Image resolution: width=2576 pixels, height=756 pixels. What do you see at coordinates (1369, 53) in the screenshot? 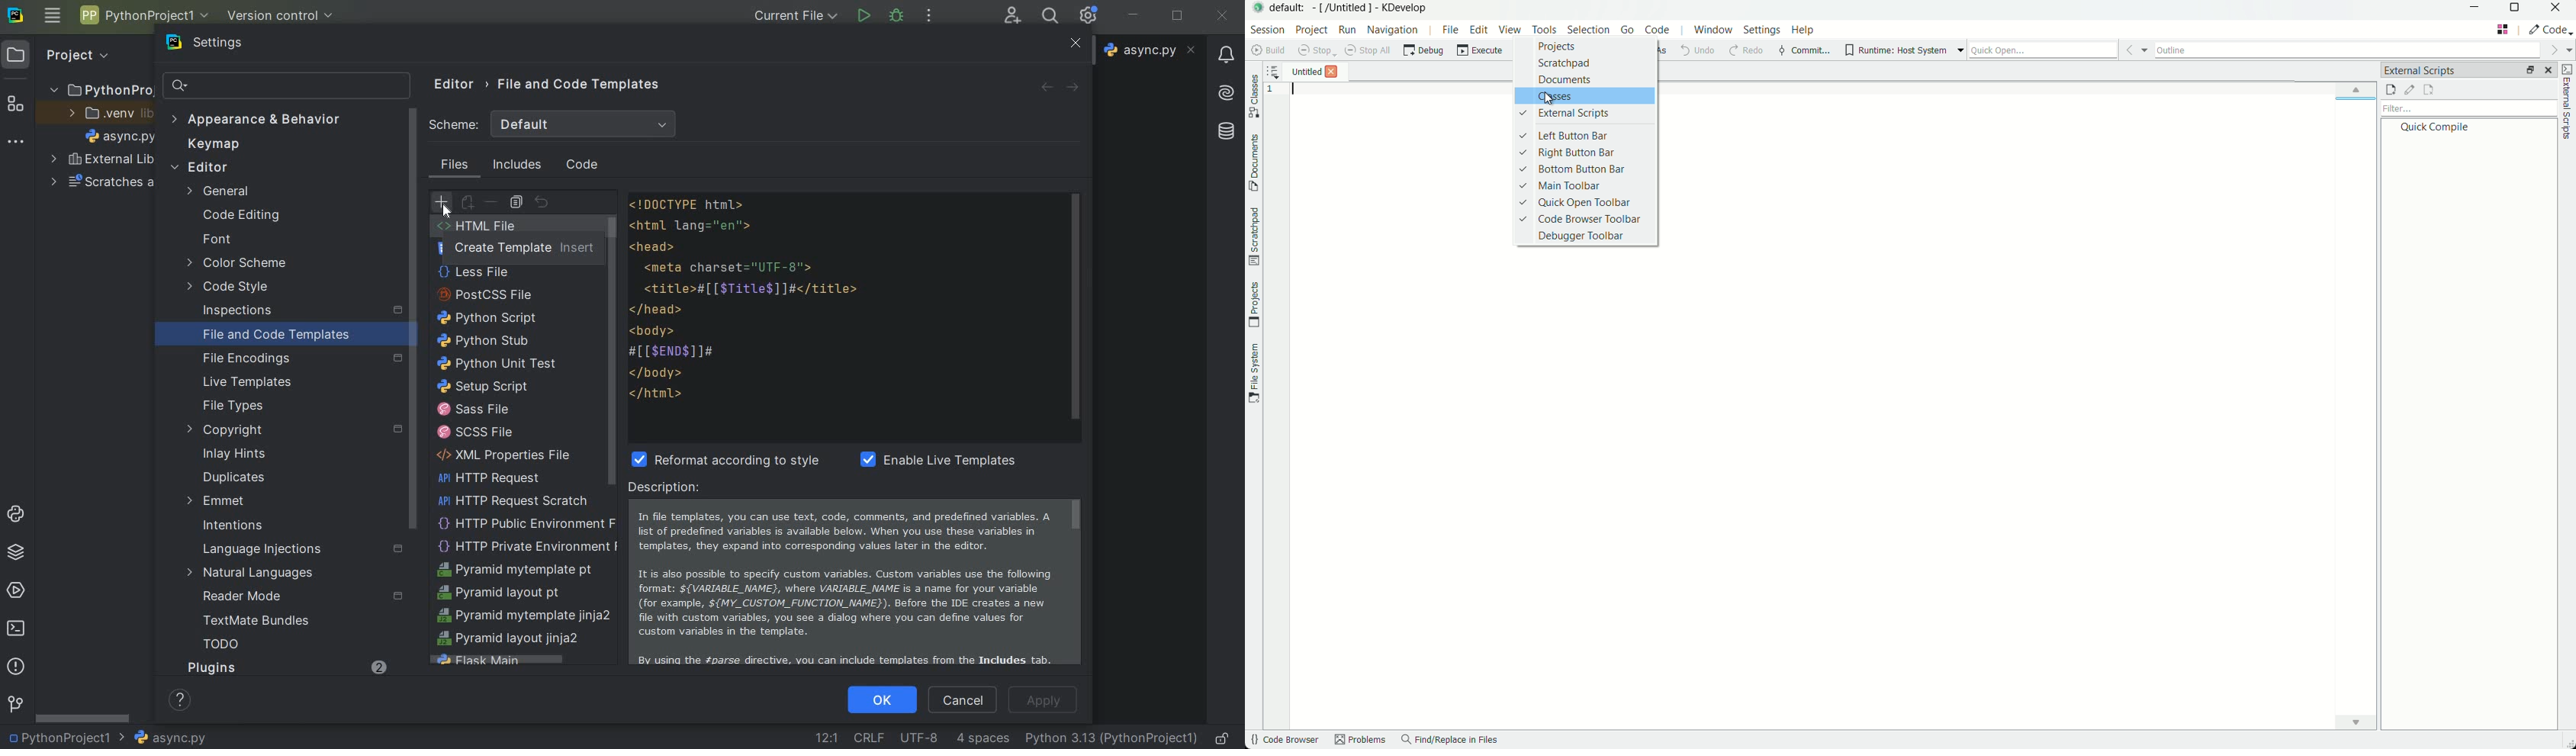
I see `stop all` at bounding box center [1369, 53].